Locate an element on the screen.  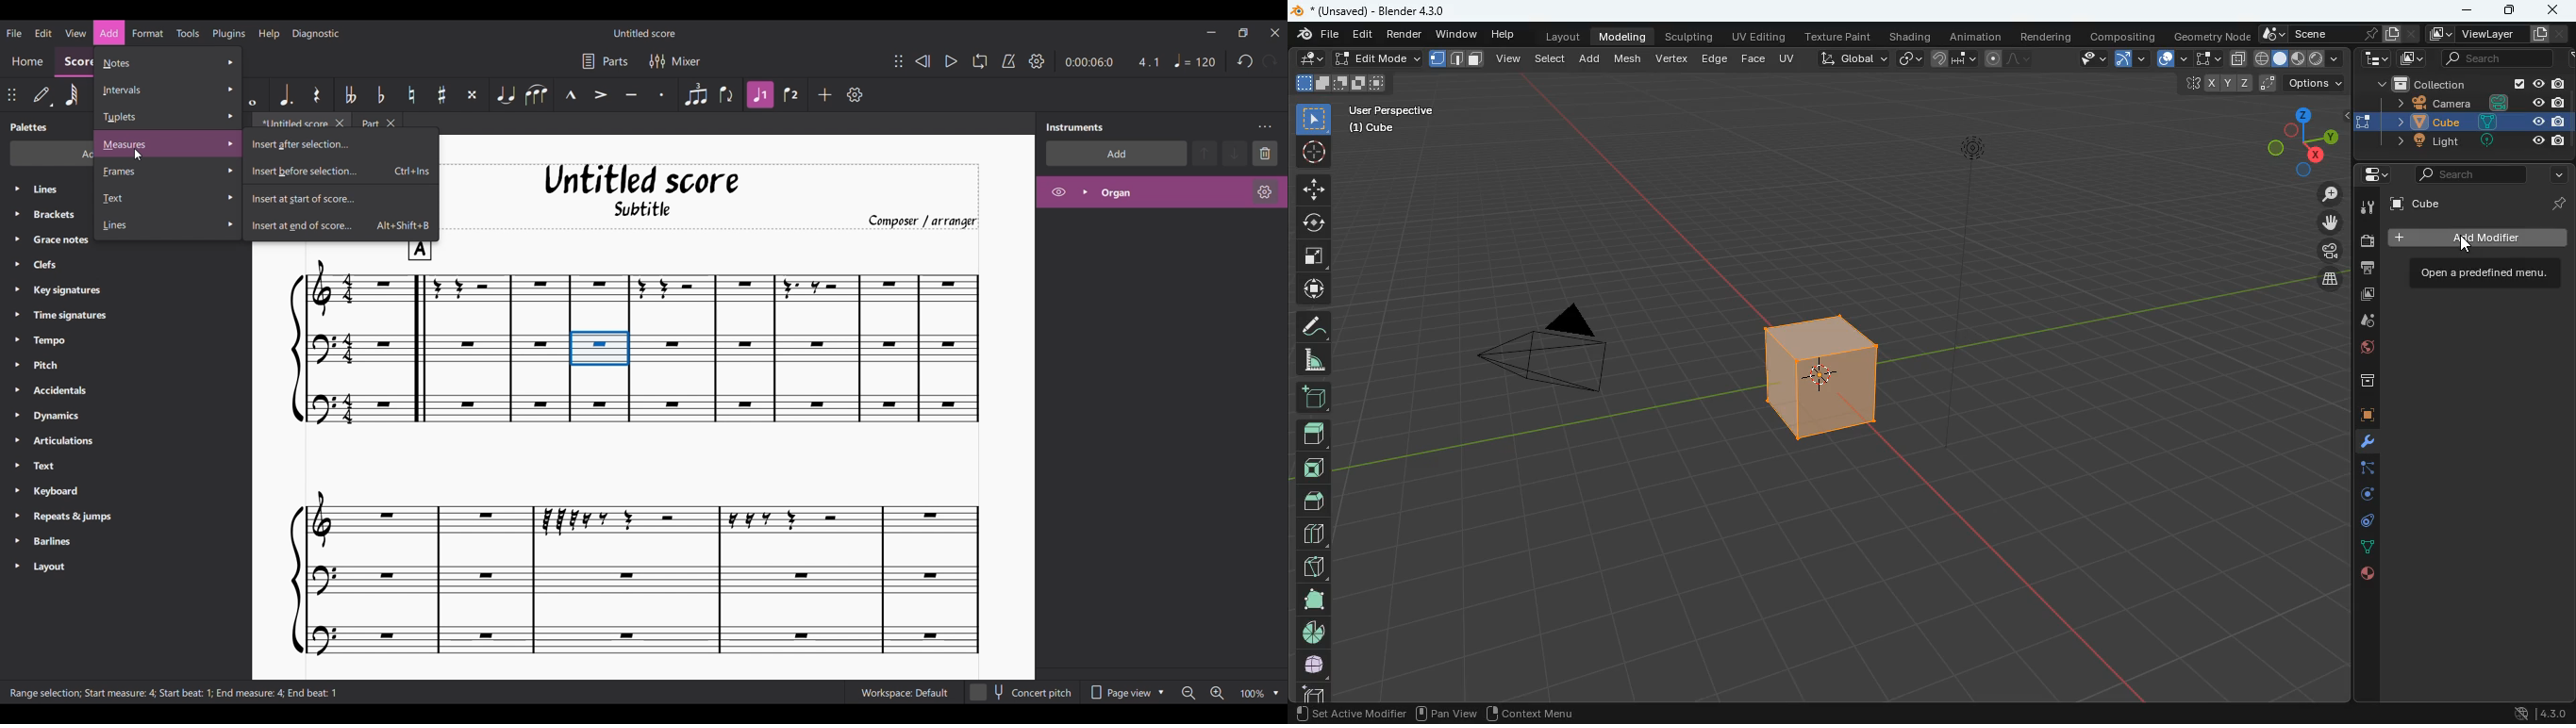
Delete is located at coordinates (1266, 153).